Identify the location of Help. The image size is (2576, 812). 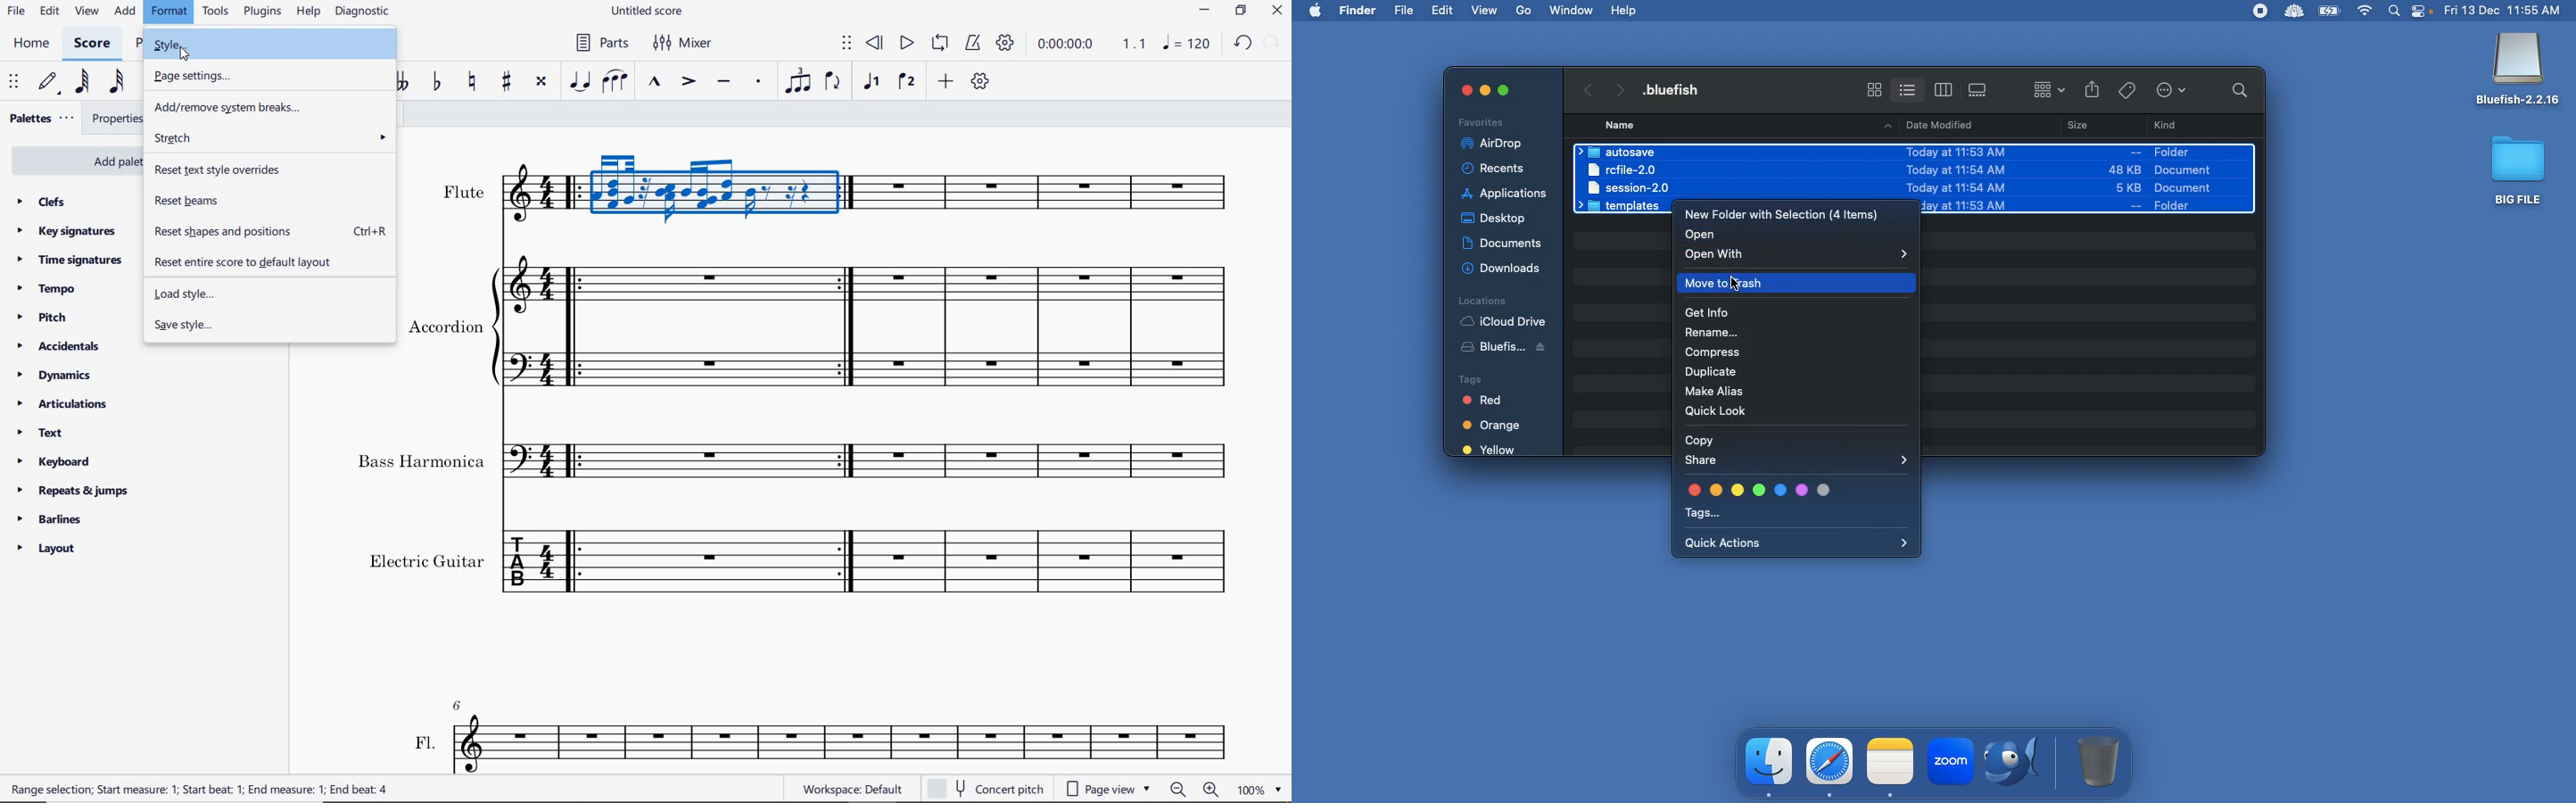
(1625, 10).